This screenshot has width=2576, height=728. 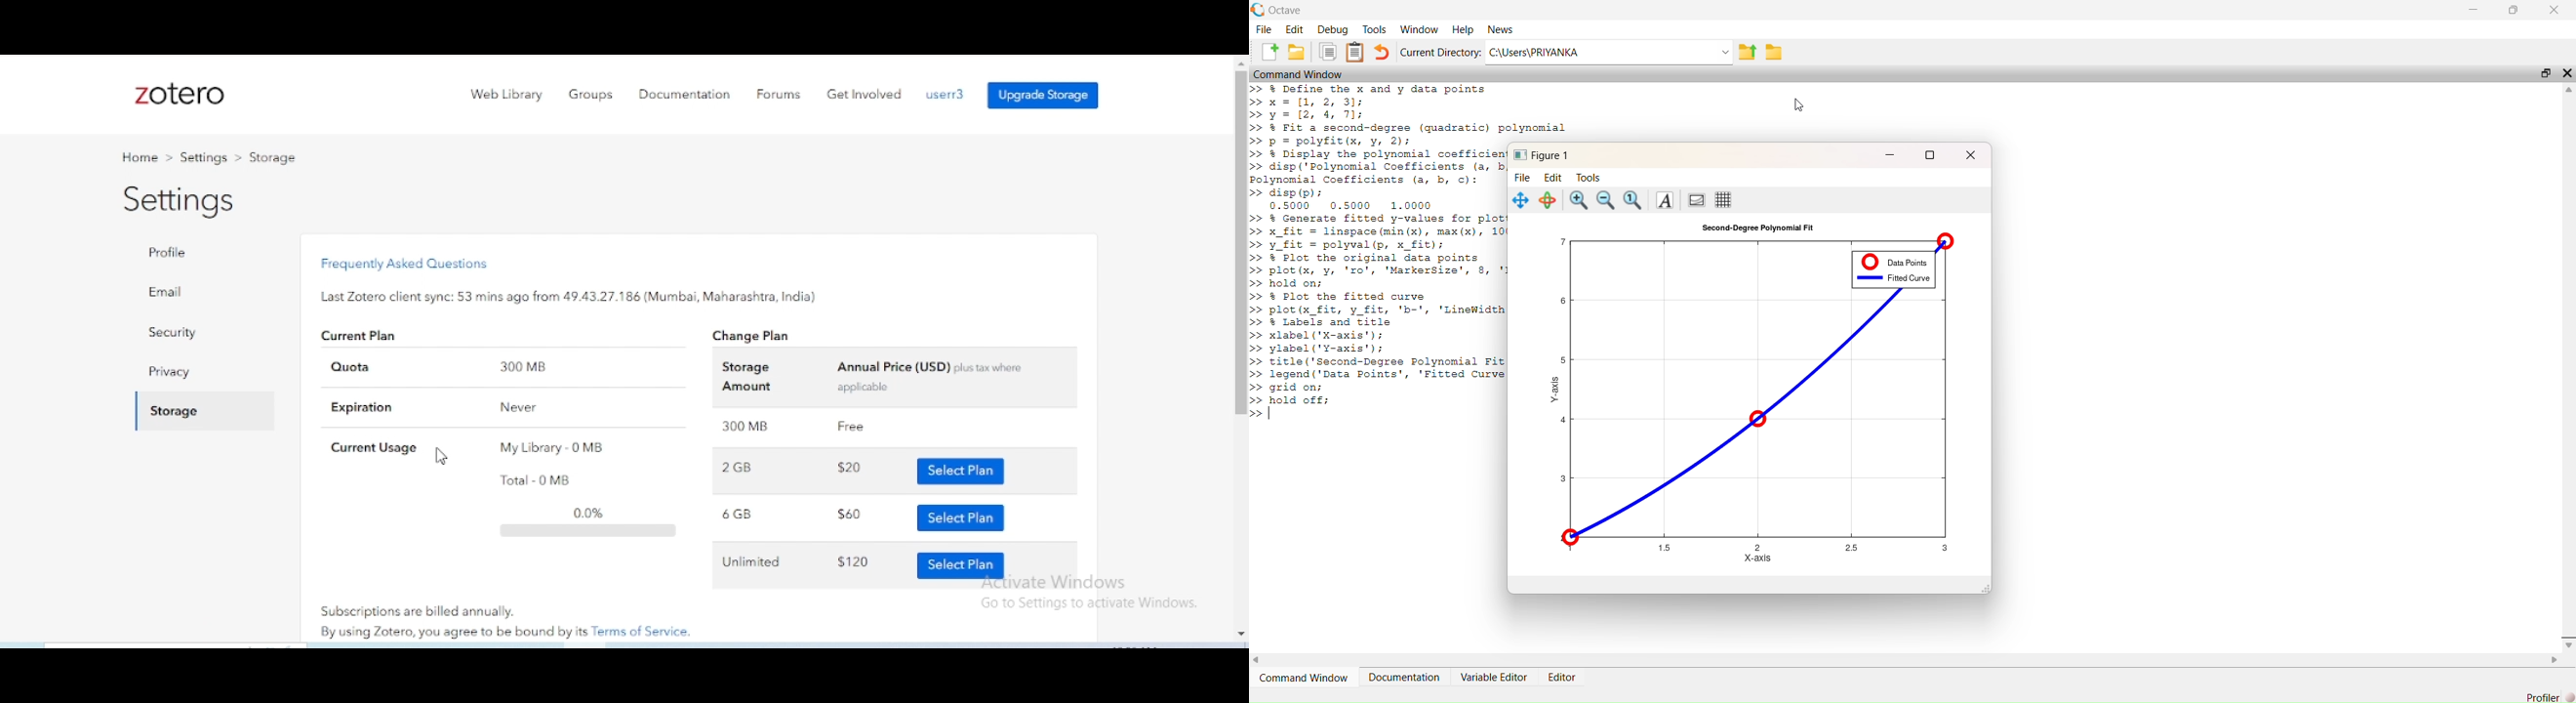 I want to click on settings, so click(x=181, y=202).